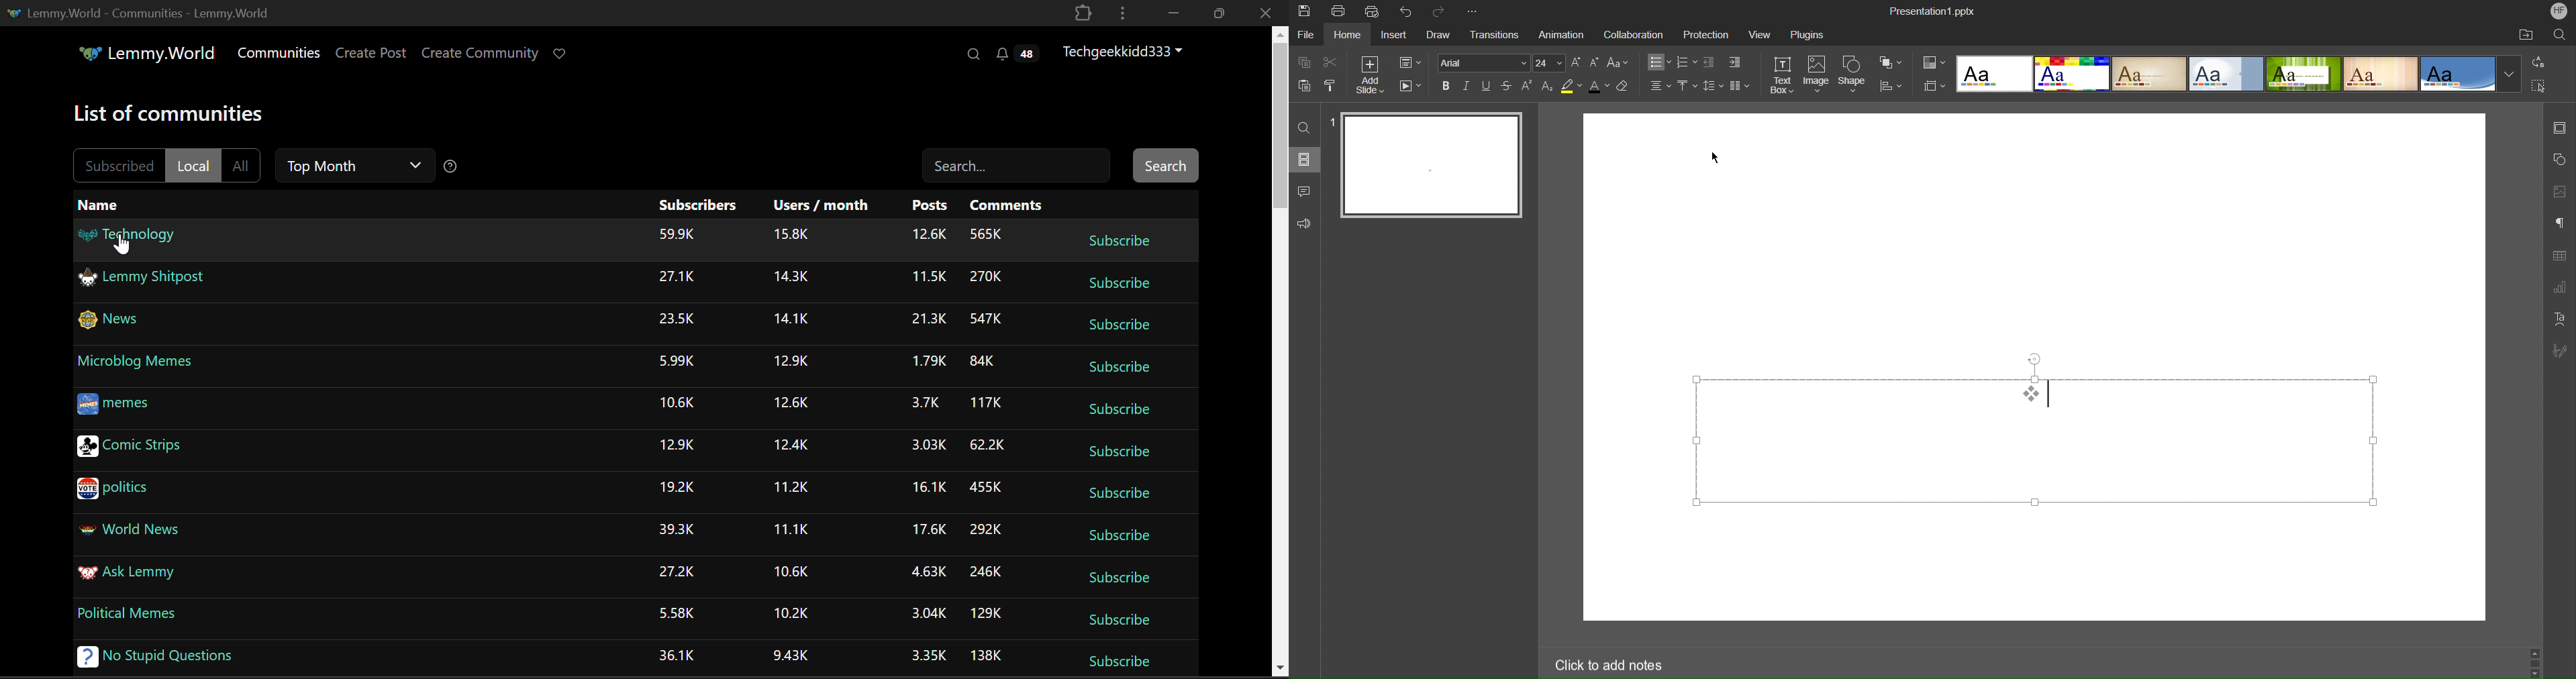  What do you see at coordinates (1686, 62) in the screenshot?
I see `Numbering` at bounding box center [1686, 62].